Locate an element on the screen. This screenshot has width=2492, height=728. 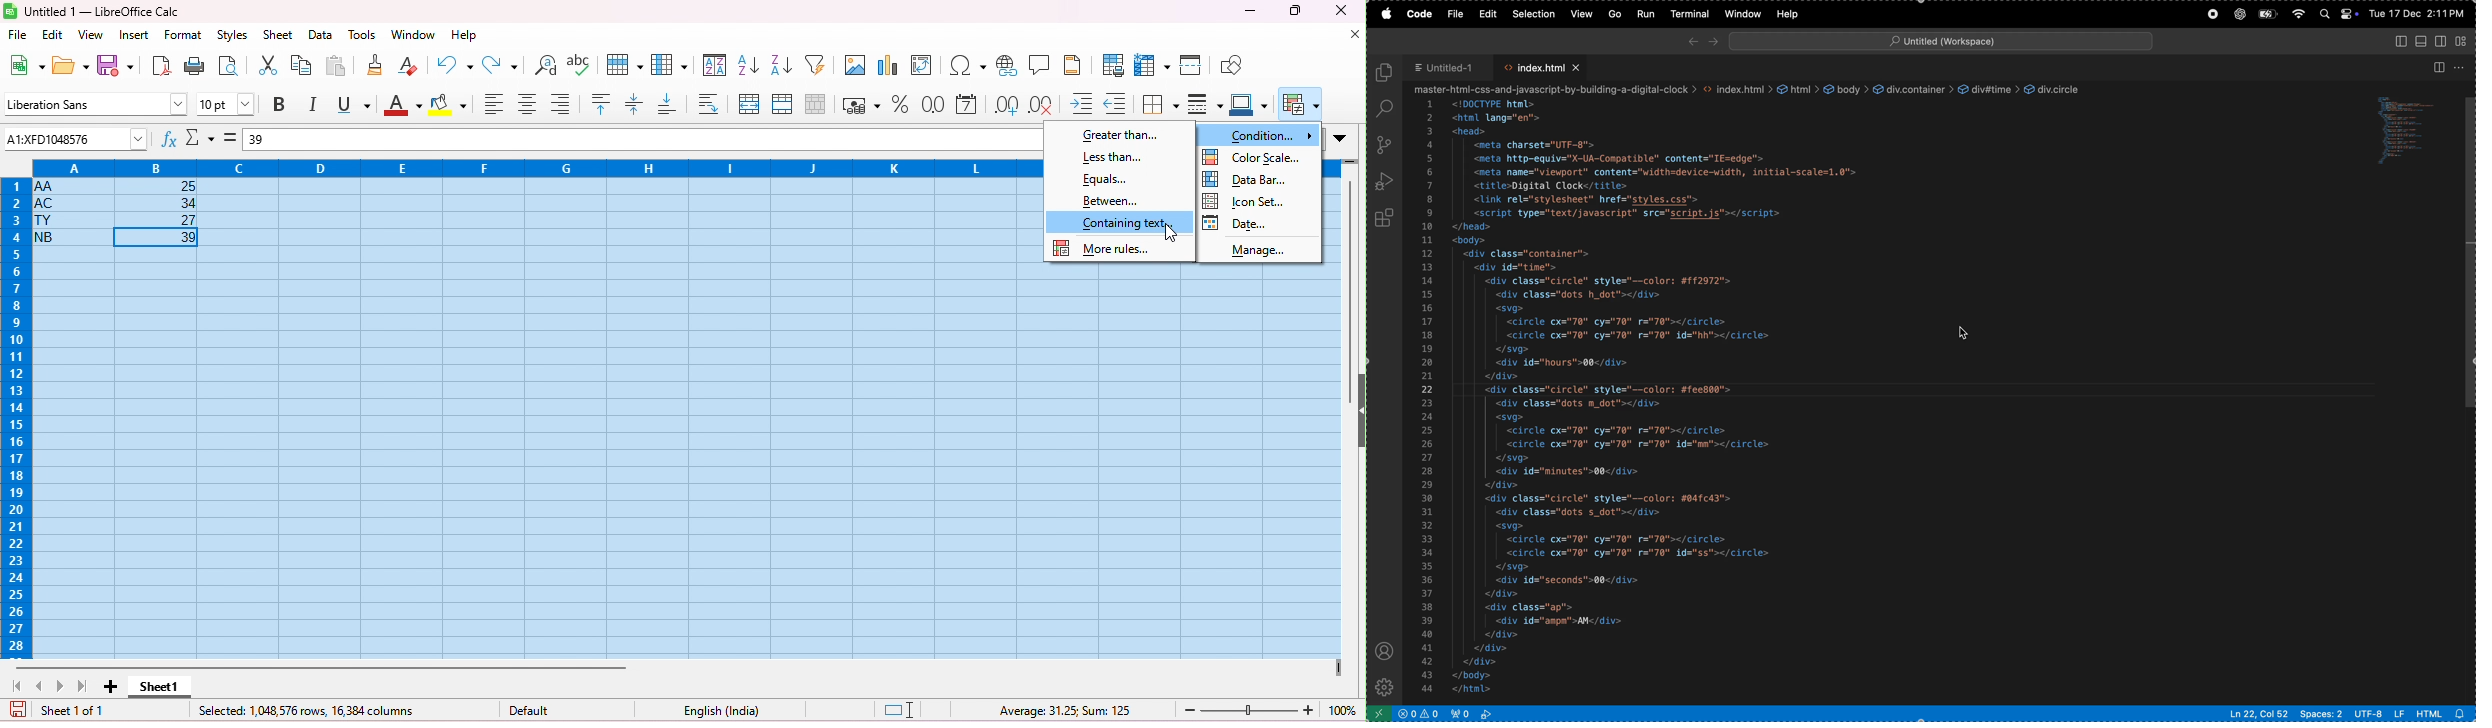
wrap is located at coordinates (704, 103).